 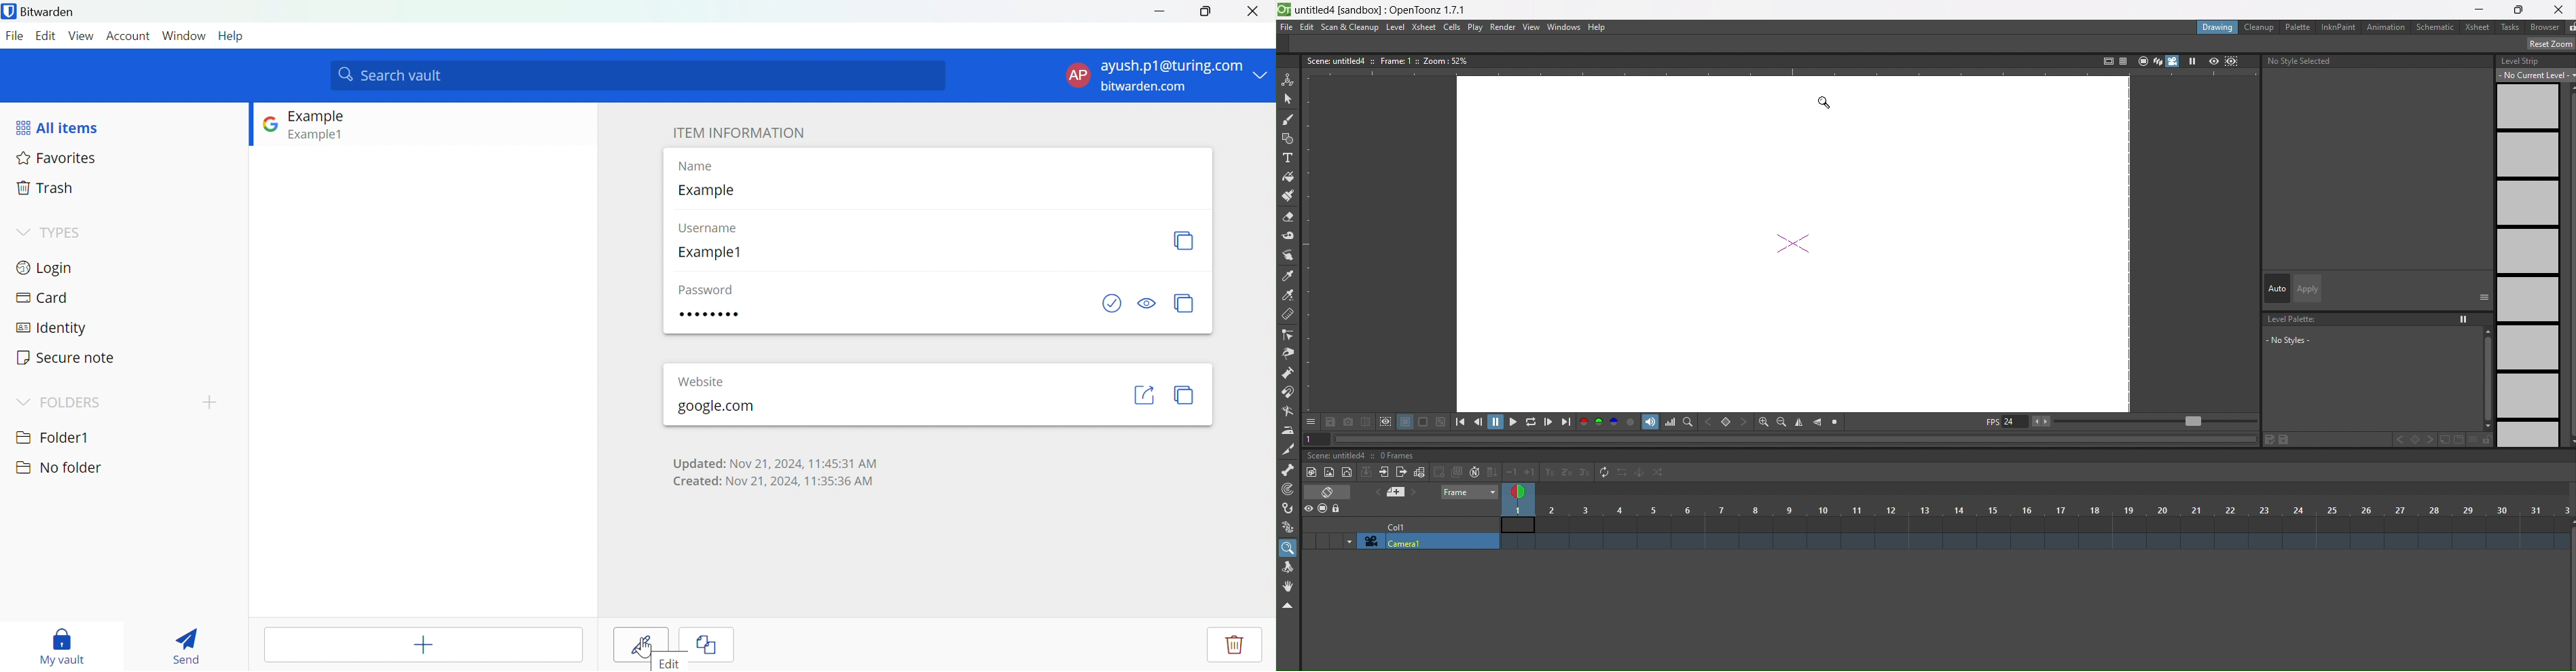 What do you see at coordinates (1514, 422) in the screenshot?
I see `playback options` at bounding box center [1514, 422].